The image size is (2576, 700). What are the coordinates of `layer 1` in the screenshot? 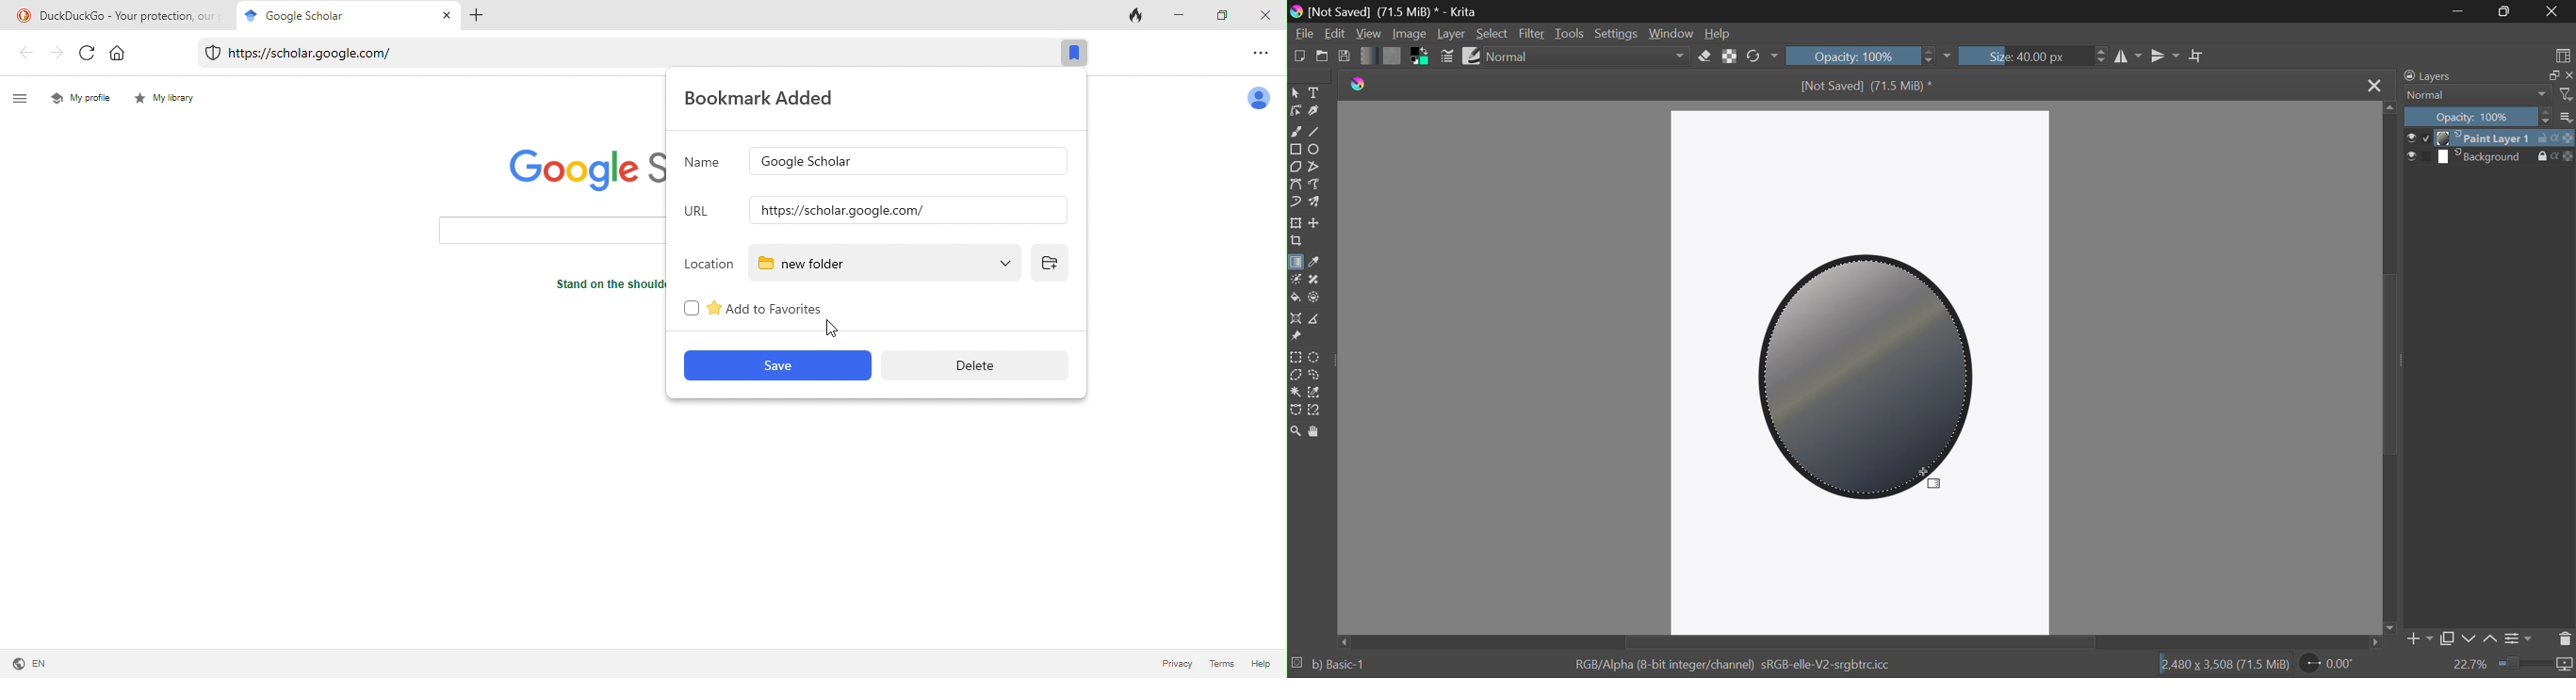 It's located at (2485, 138).